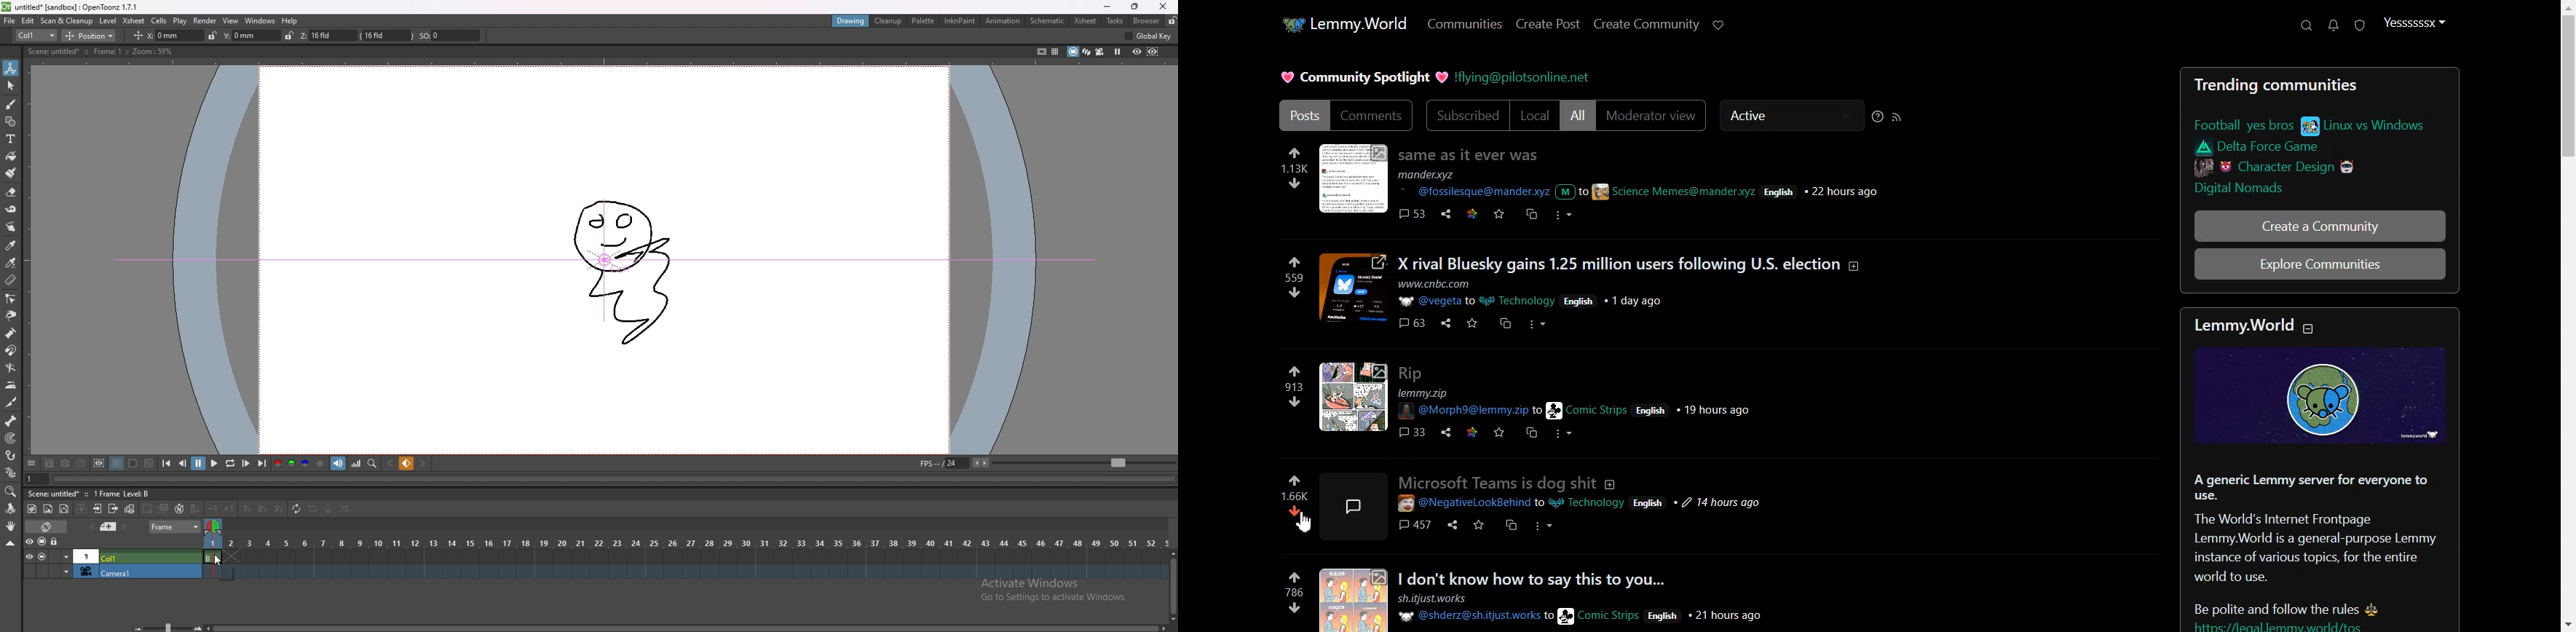 The width and height of the screenshot is (2576, 644). Describe the element at coordinates (1294, 182) in the screenshot. I see `down` at that location.